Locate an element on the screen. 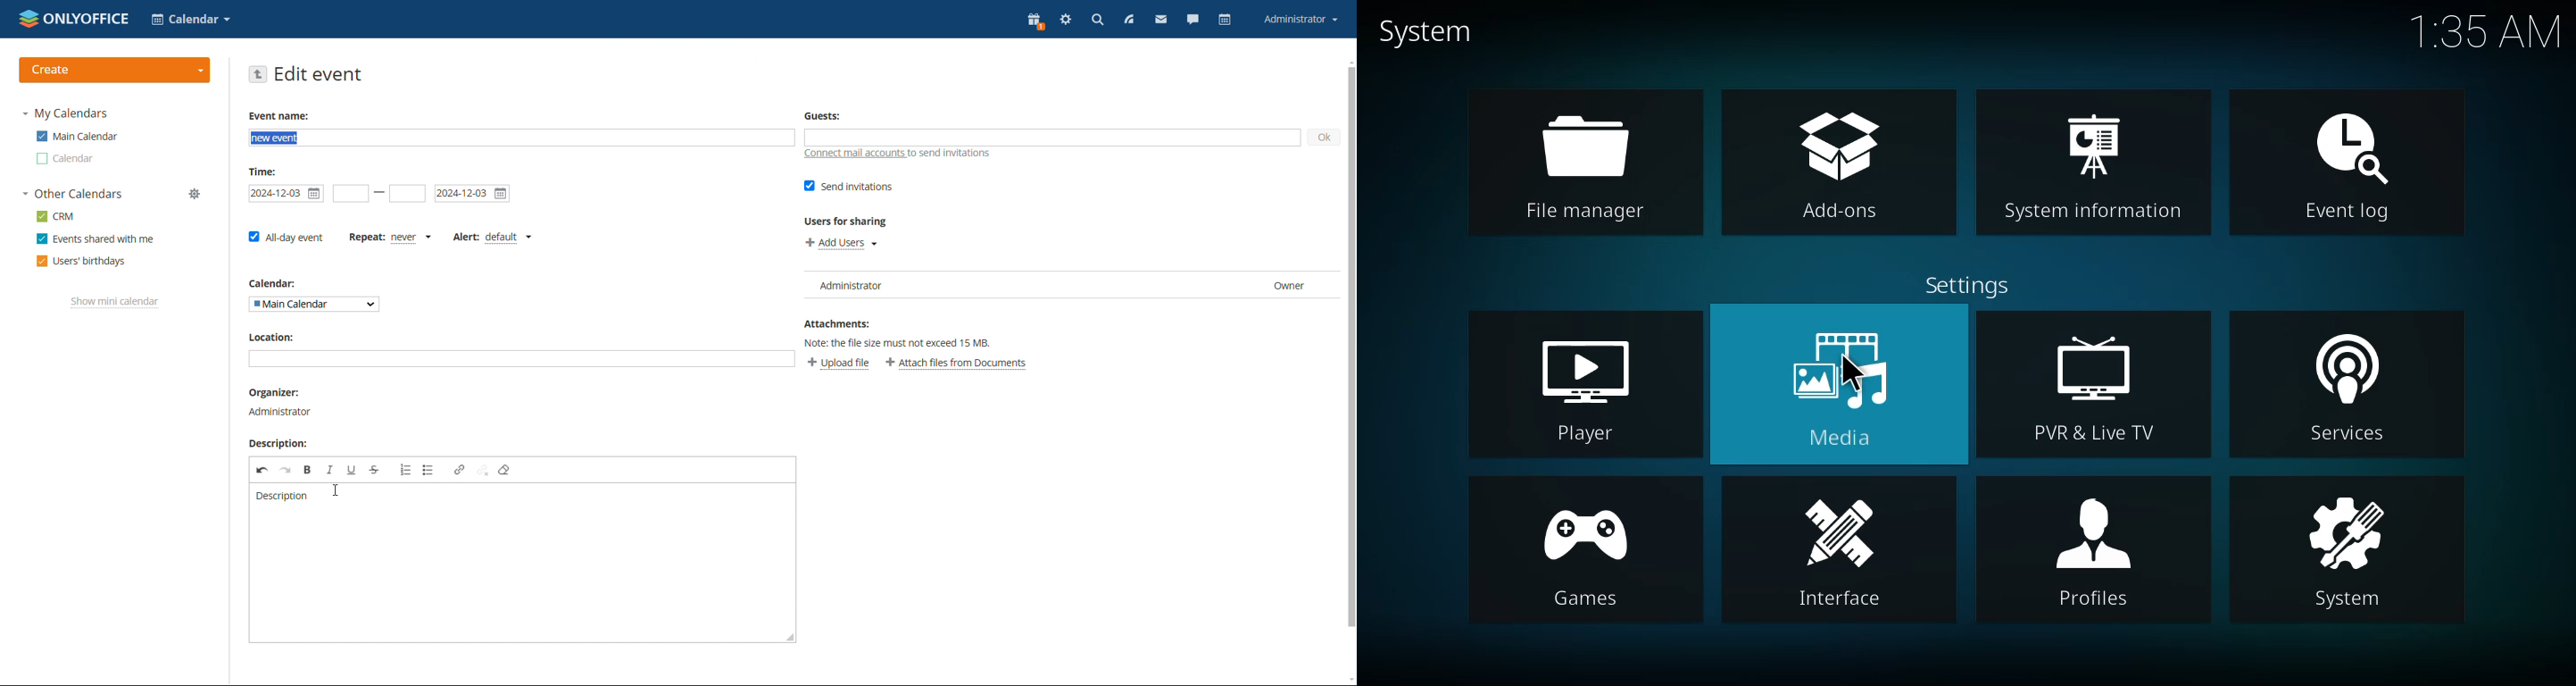 This screenshot has width=2576, height=700. time is located at coordinates (2485, 29).